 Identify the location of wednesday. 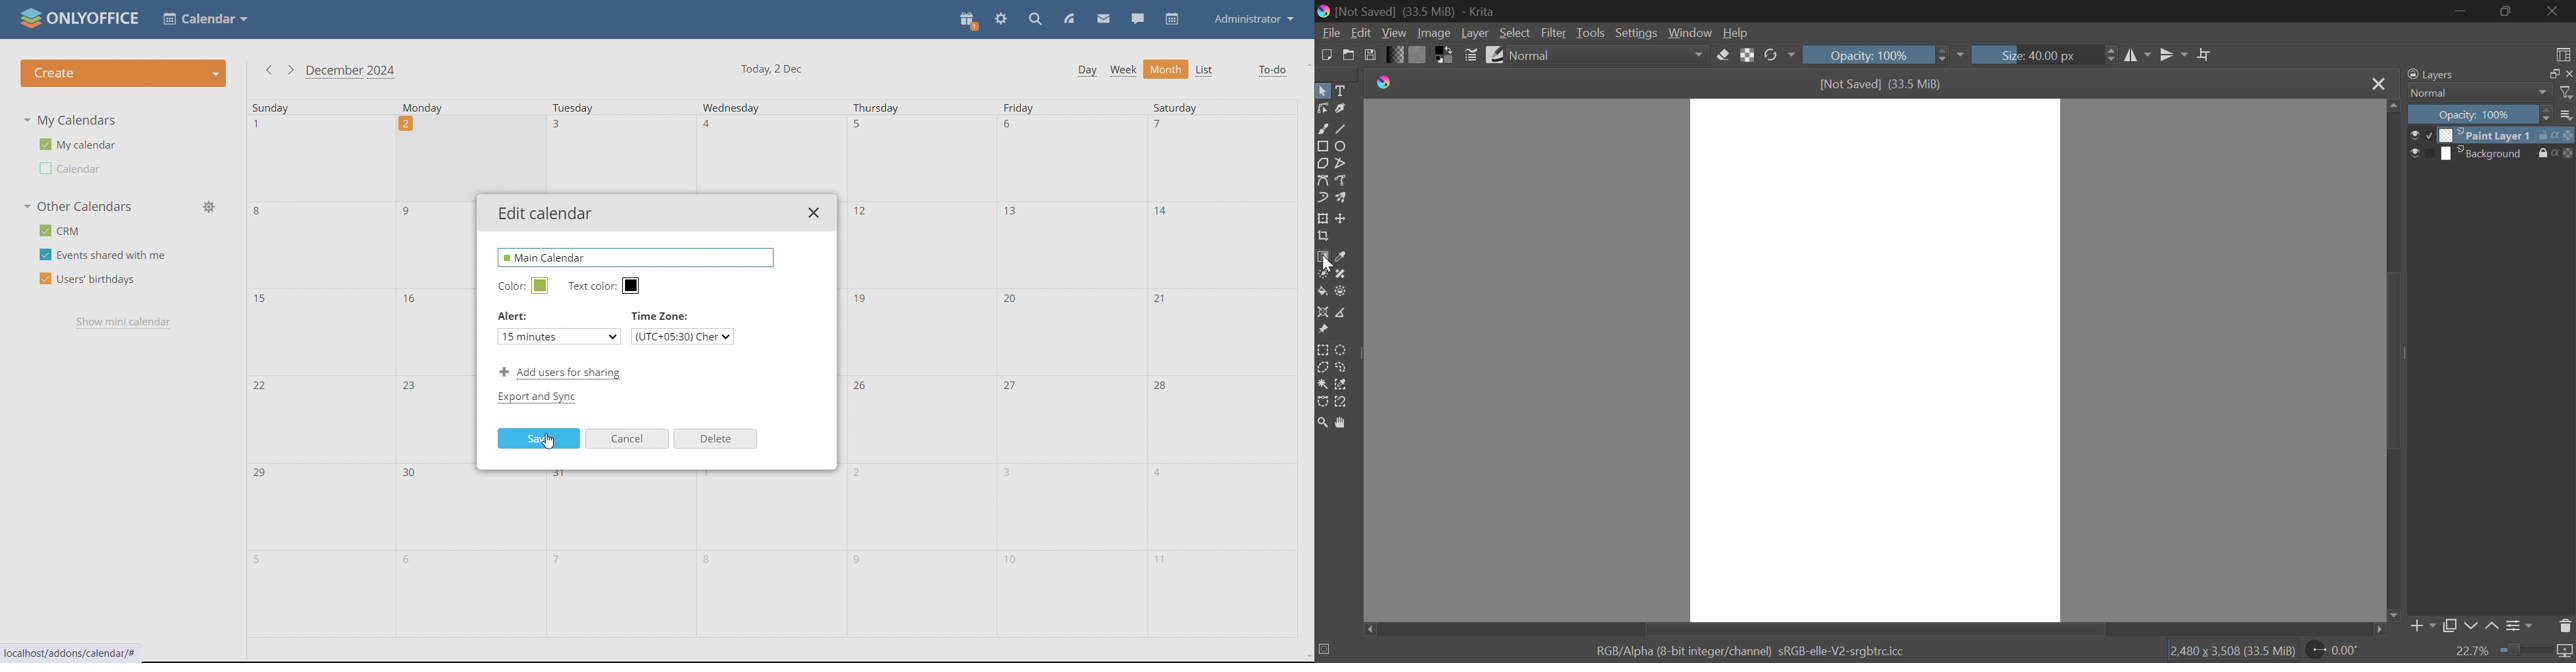
(768, 555).